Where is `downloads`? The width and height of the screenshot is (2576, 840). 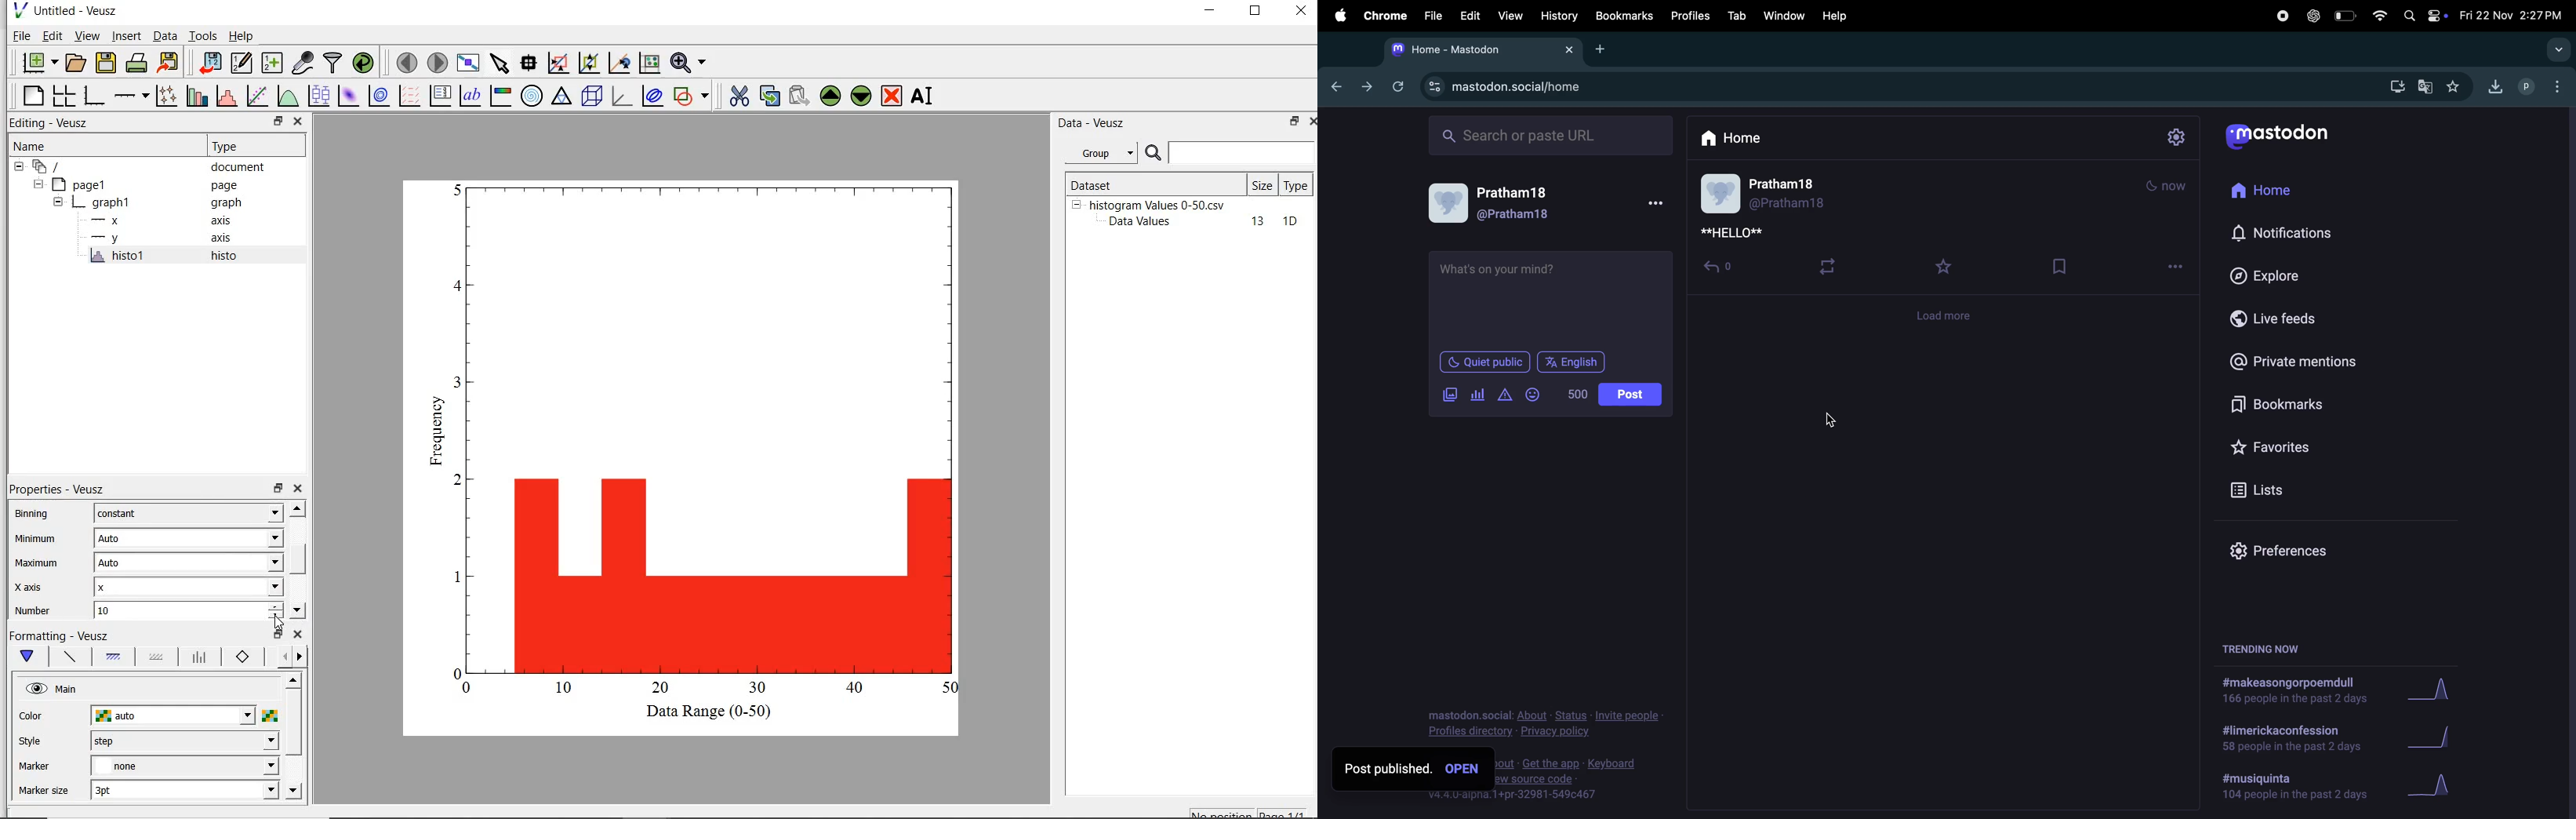 downloads is located at coordinates (2397, 84).